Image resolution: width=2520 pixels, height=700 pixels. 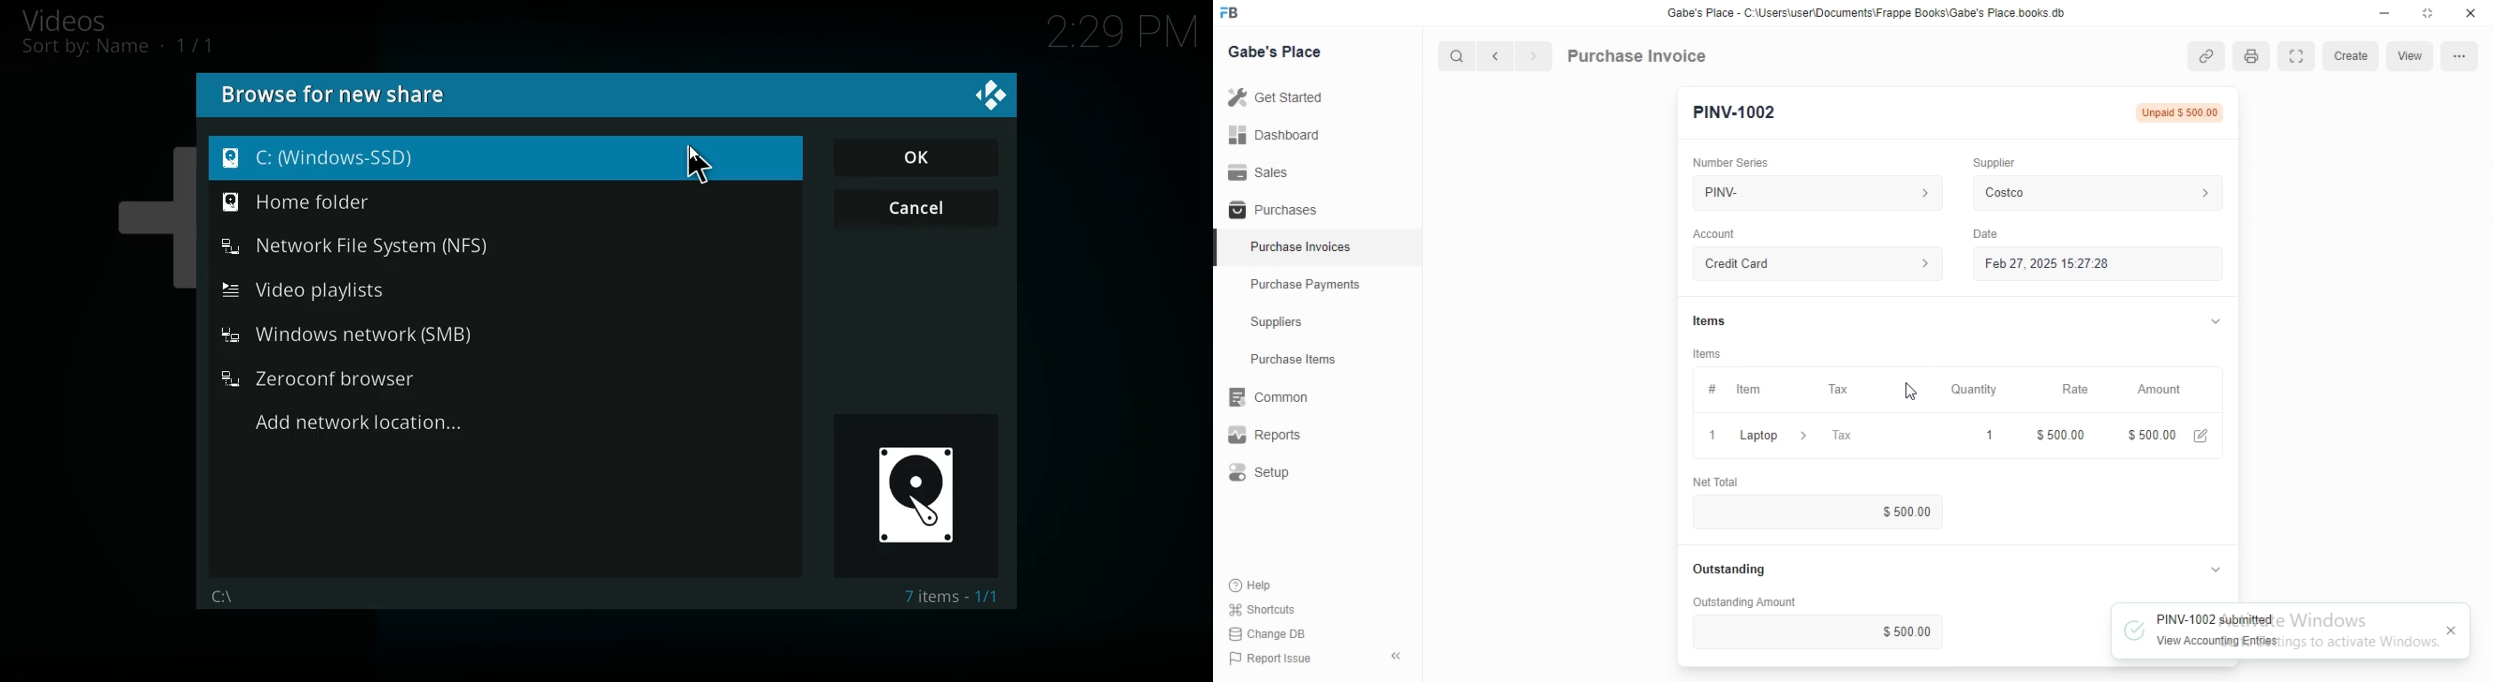 I want to click on Date, so click(x=1984, y=234).